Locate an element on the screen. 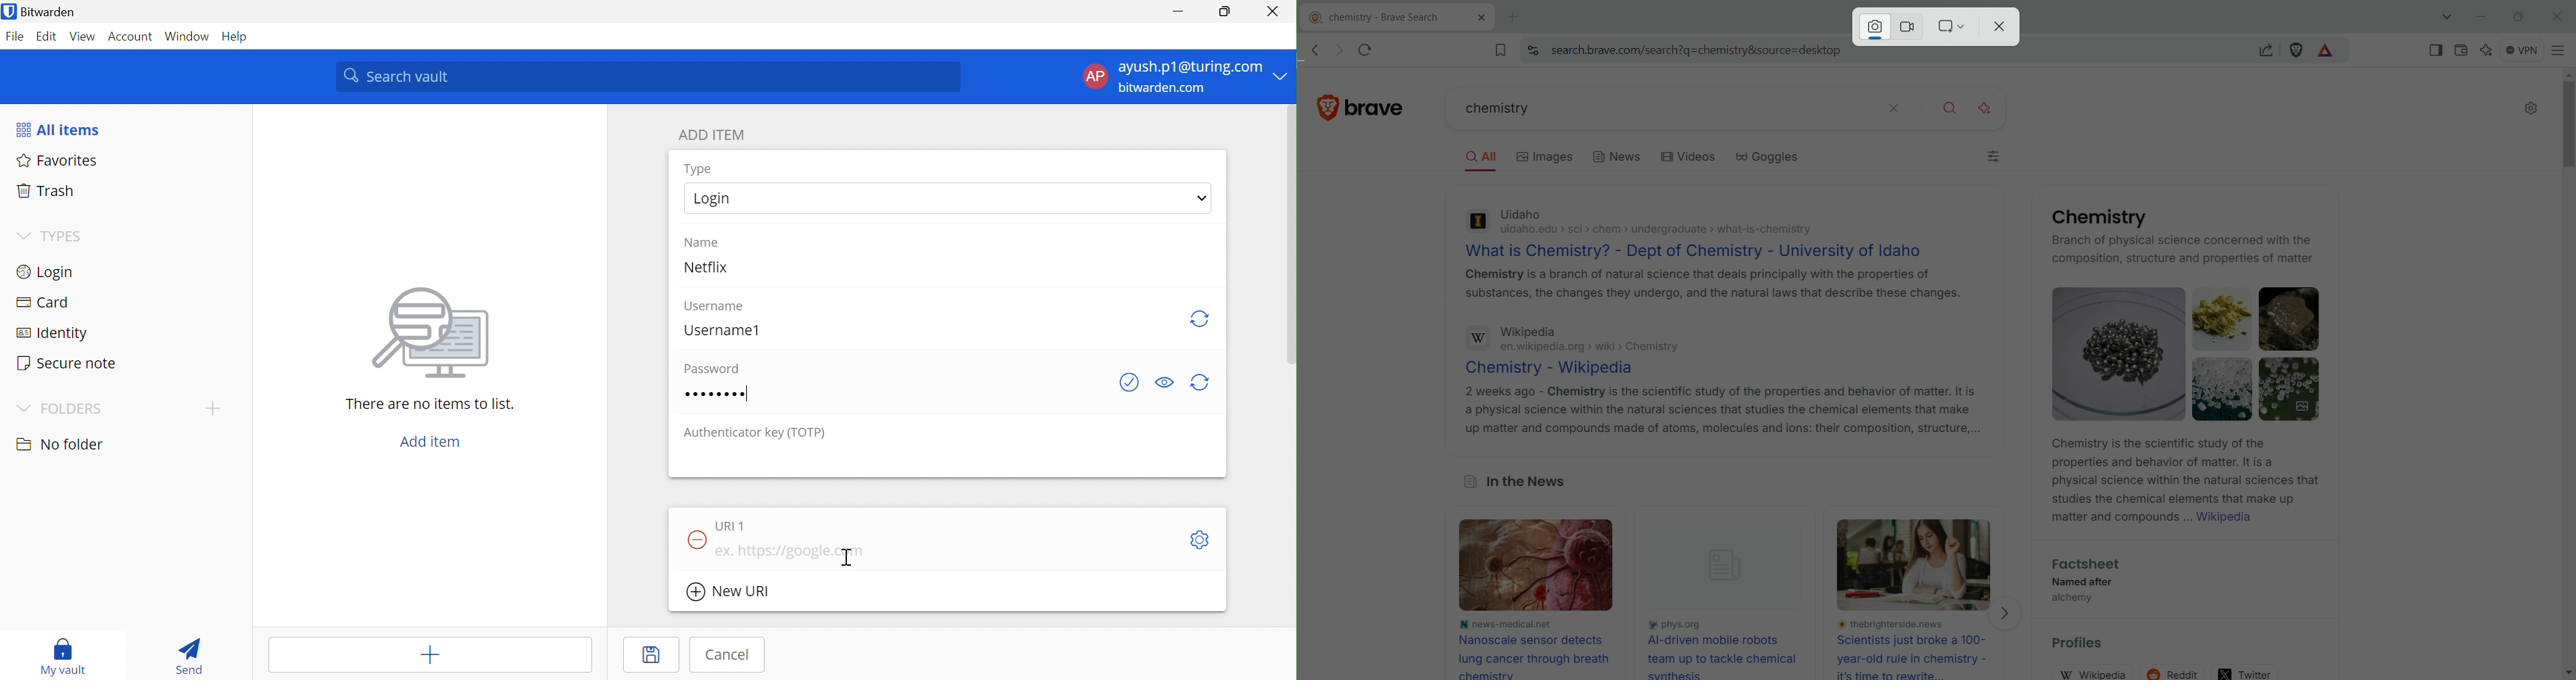 The height and width of the screenshot is (700, 2576). Trash is located at coordinates (45, 191).